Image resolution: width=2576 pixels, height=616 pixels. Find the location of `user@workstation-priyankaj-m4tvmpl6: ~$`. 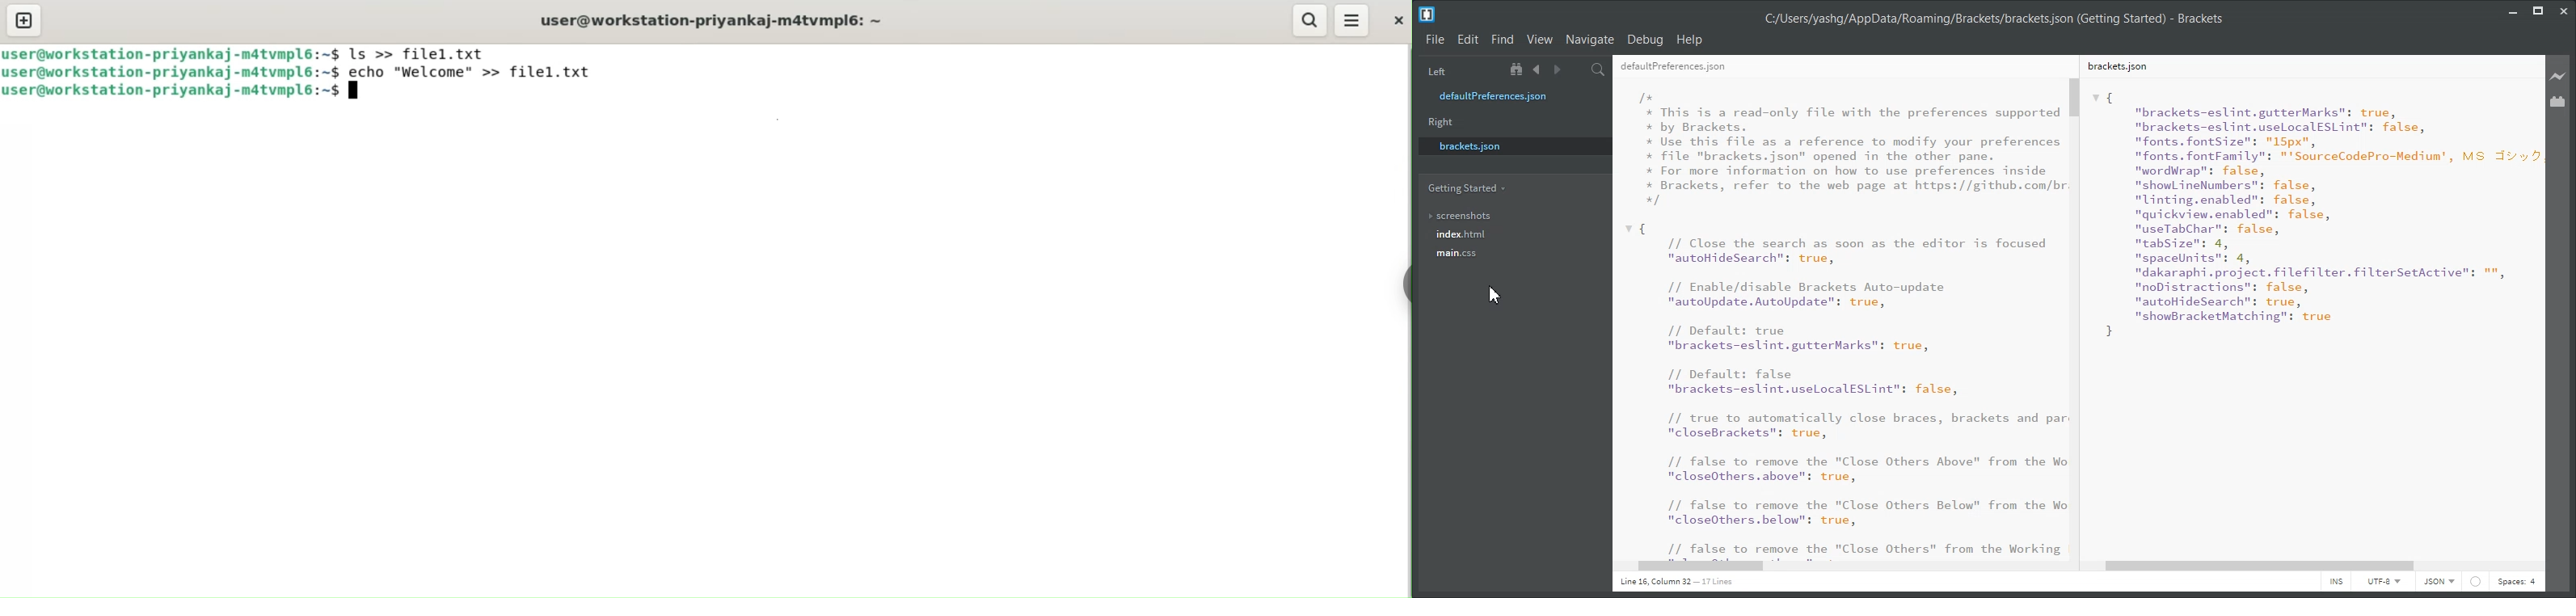

user@workstation-priyankaj-m4tvmpl6: ~$ is located at coordinates (171, 93).